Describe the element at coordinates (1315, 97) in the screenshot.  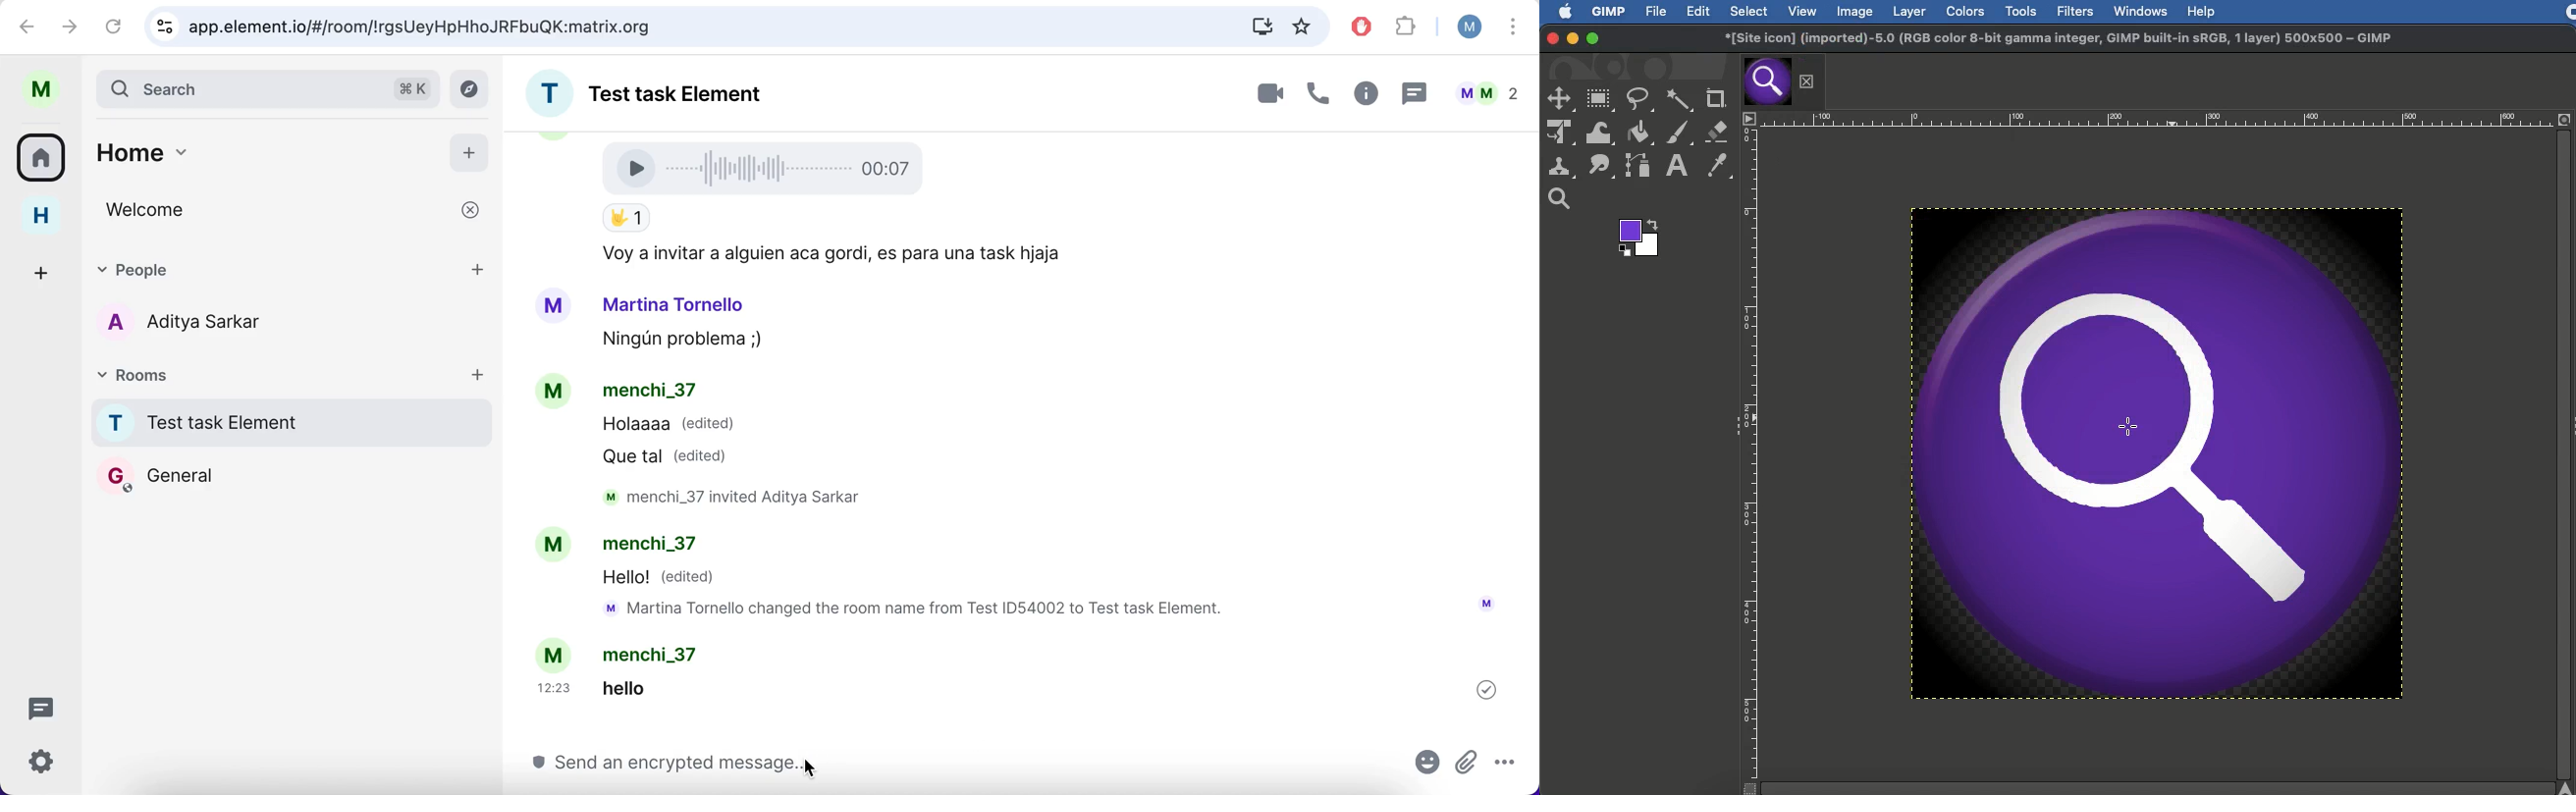
I see `voice call` at that location.